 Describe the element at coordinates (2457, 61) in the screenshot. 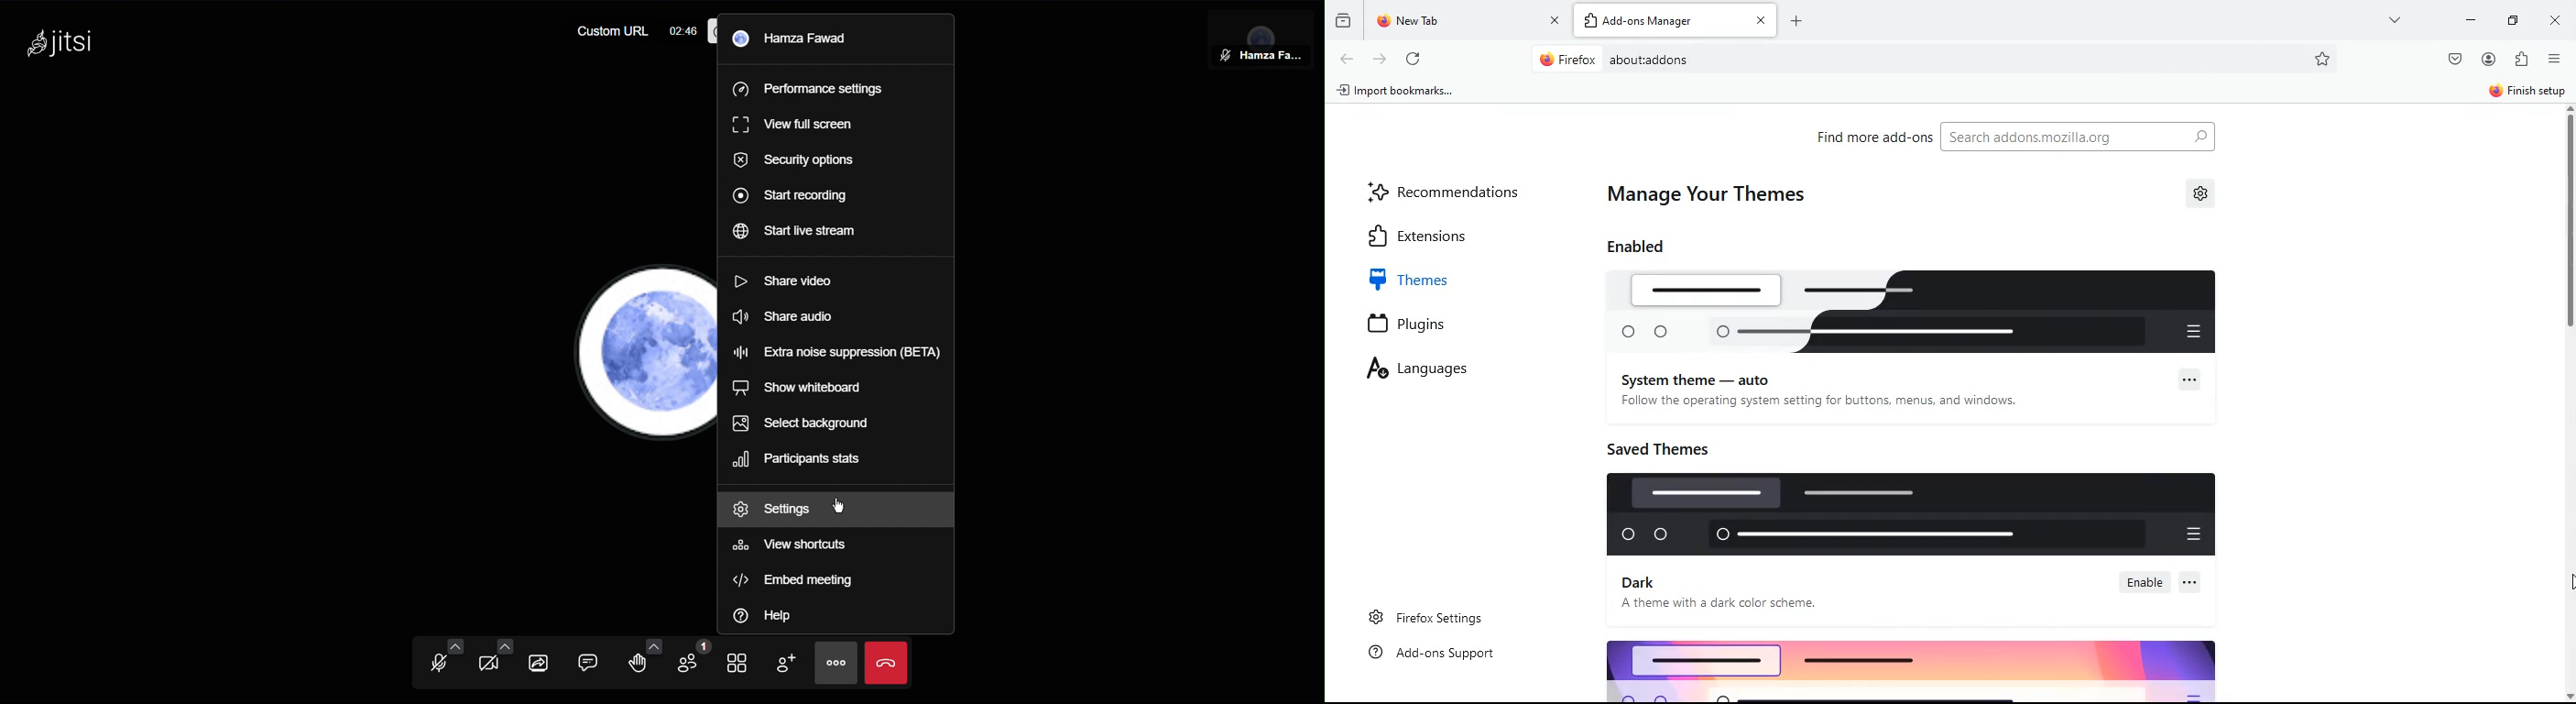

I see `pocket` at that location.